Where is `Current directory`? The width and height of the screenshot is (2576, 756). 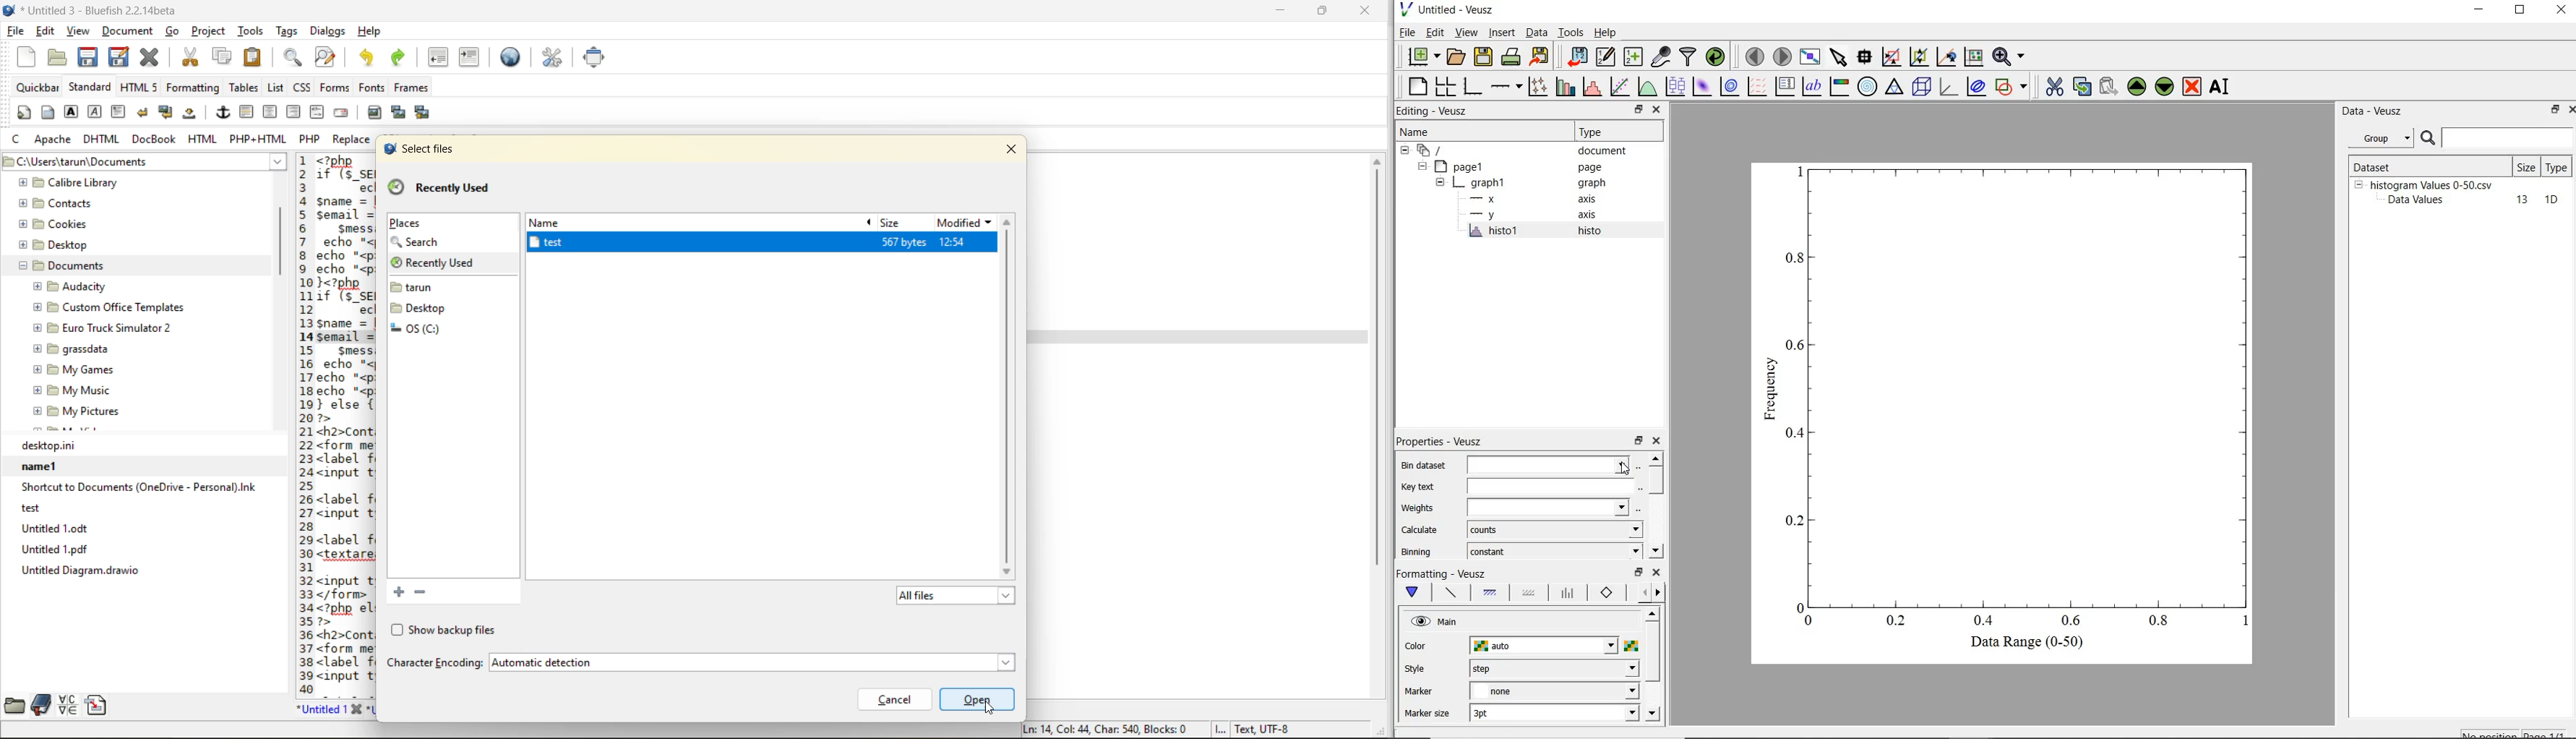 Current directory is located at coordinates (197, 162).